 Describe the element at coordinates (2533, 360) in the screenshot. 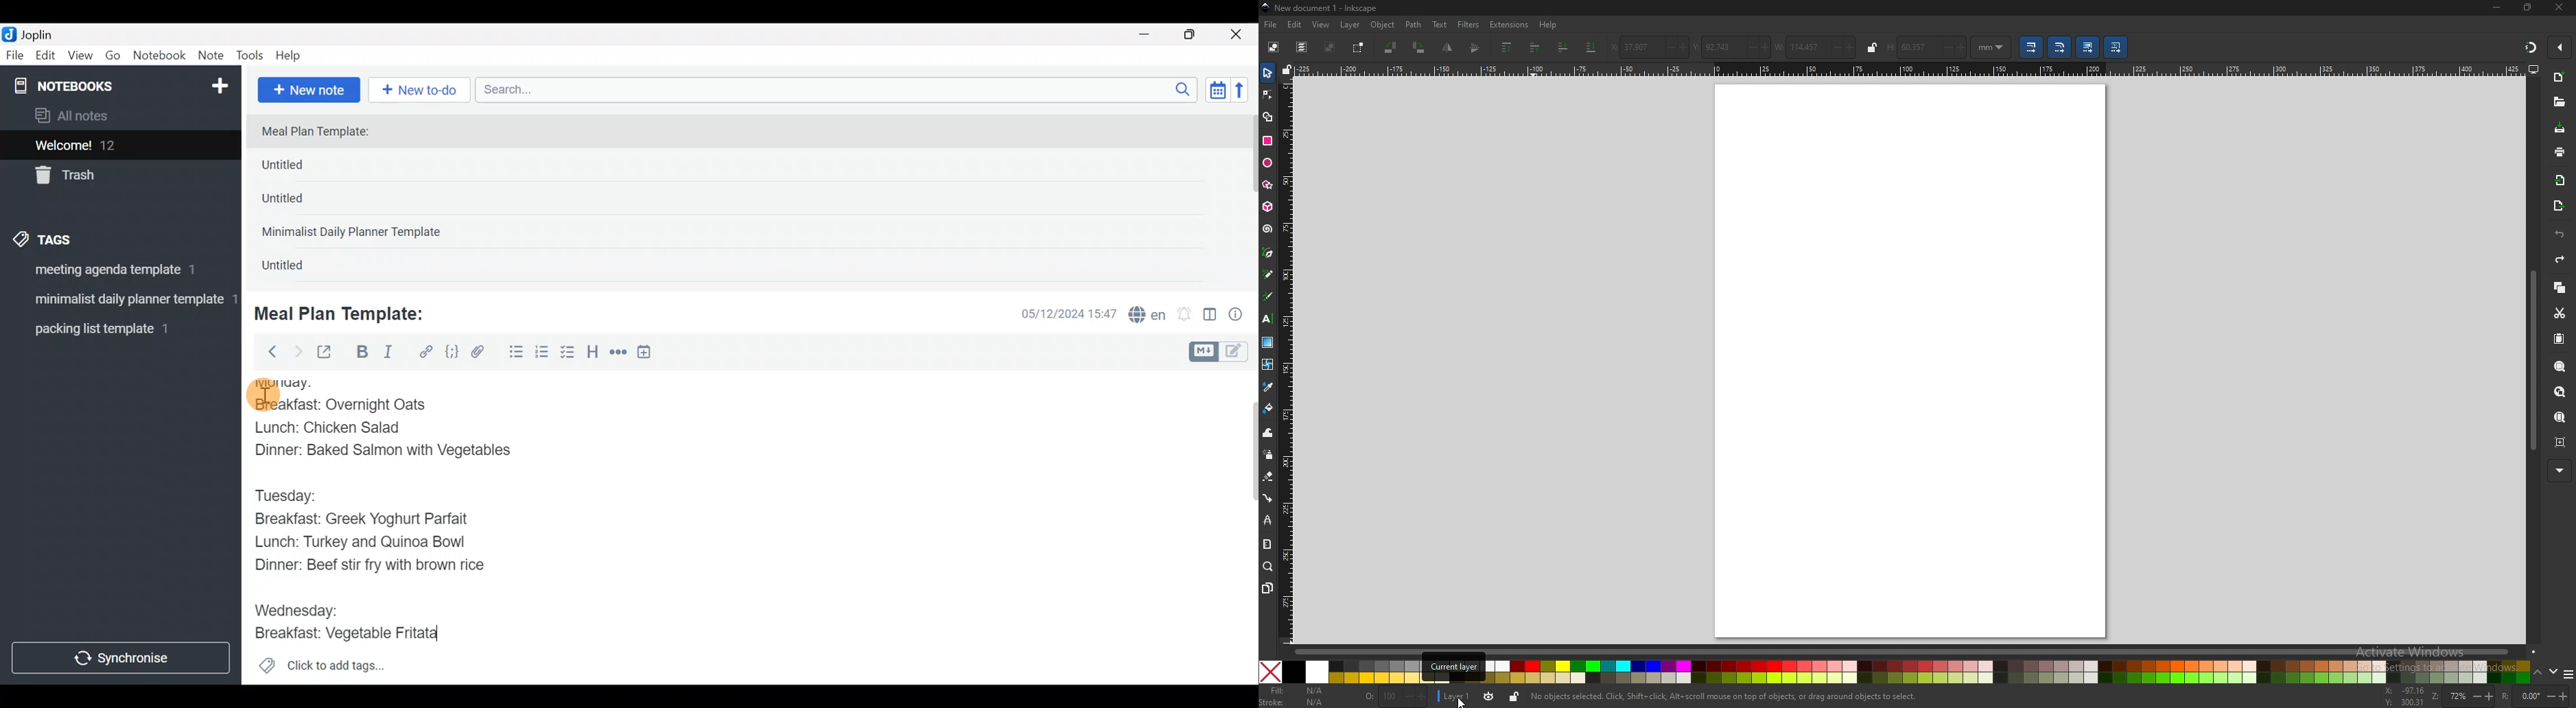

I see `scroll bar` at that location.